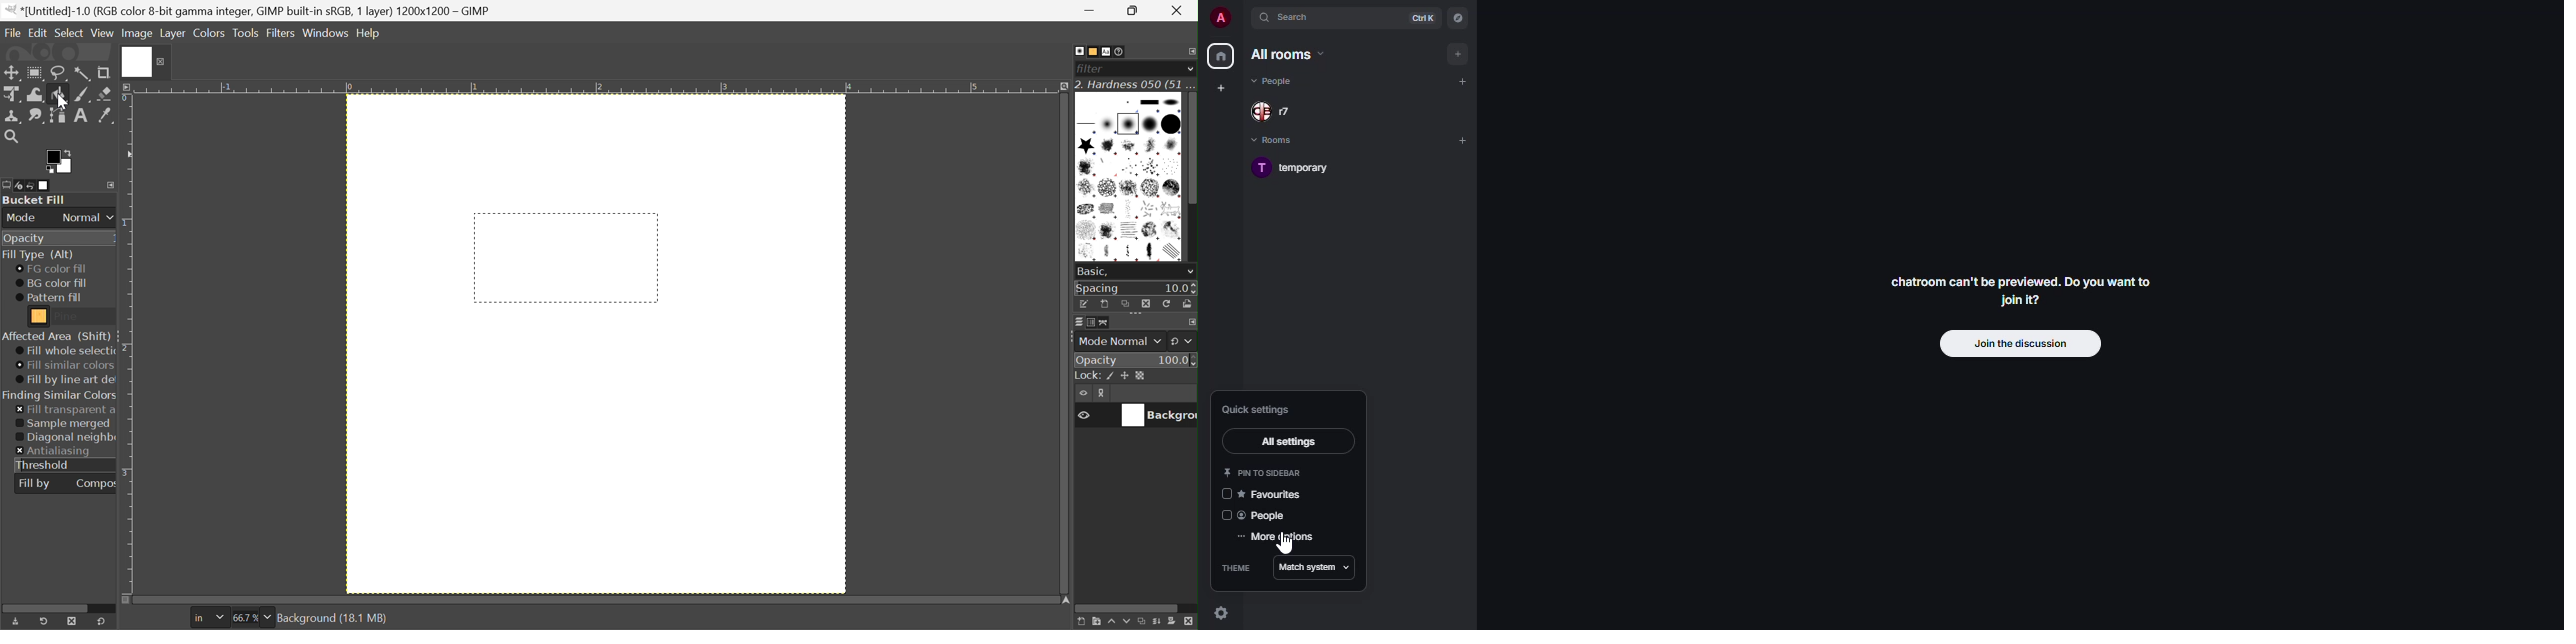 This screenshot has height=644, width=2576. Describe the element at coordinates (22, 218) in the screenshot. I see `Mode` at that location.